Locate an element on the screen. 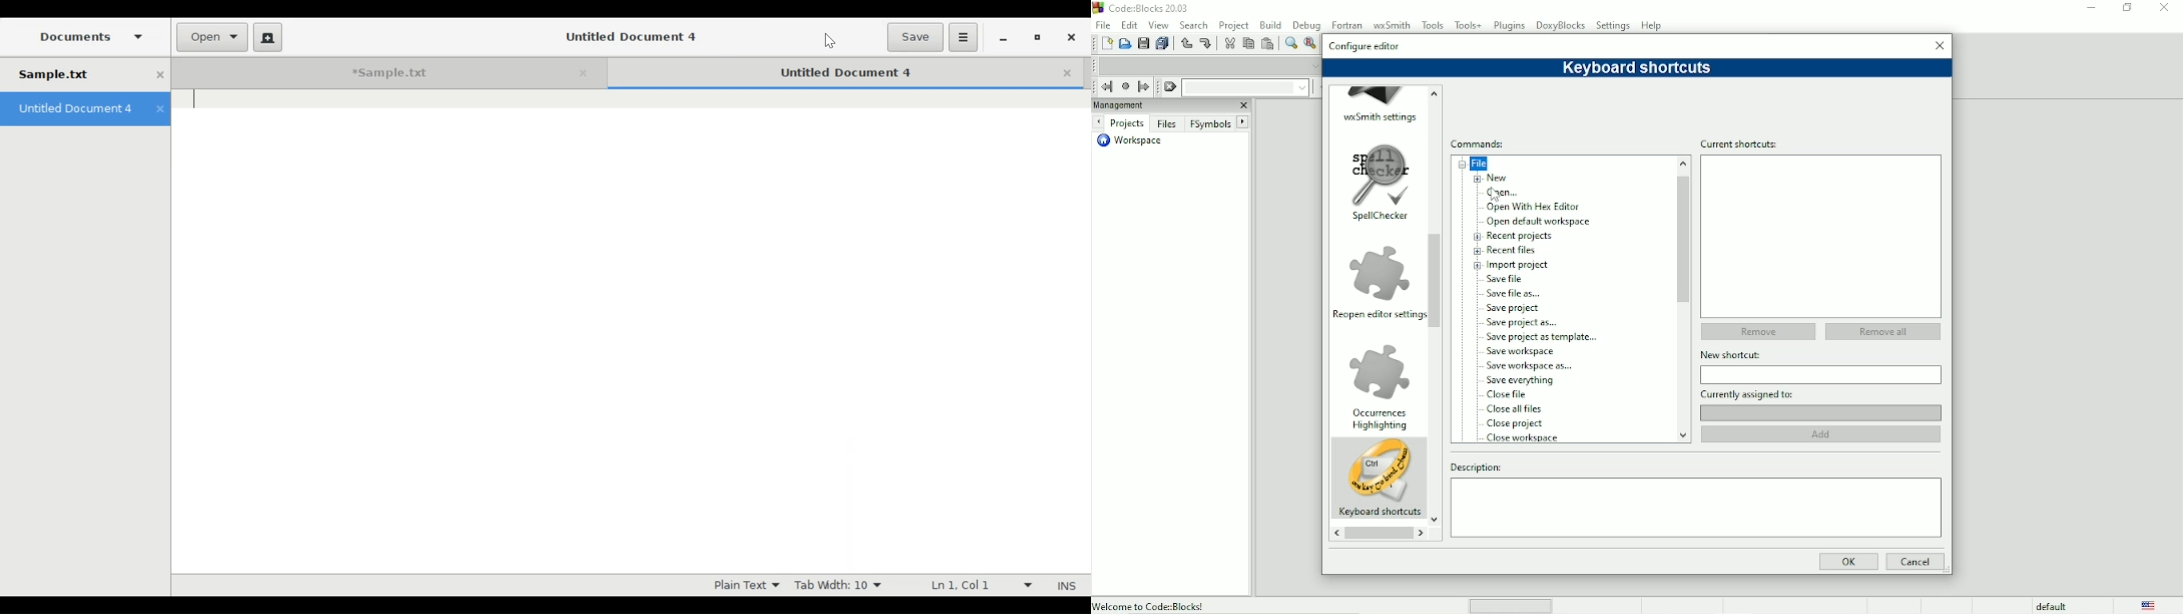  Currently assigned to is located at coordinates (1821, 394).